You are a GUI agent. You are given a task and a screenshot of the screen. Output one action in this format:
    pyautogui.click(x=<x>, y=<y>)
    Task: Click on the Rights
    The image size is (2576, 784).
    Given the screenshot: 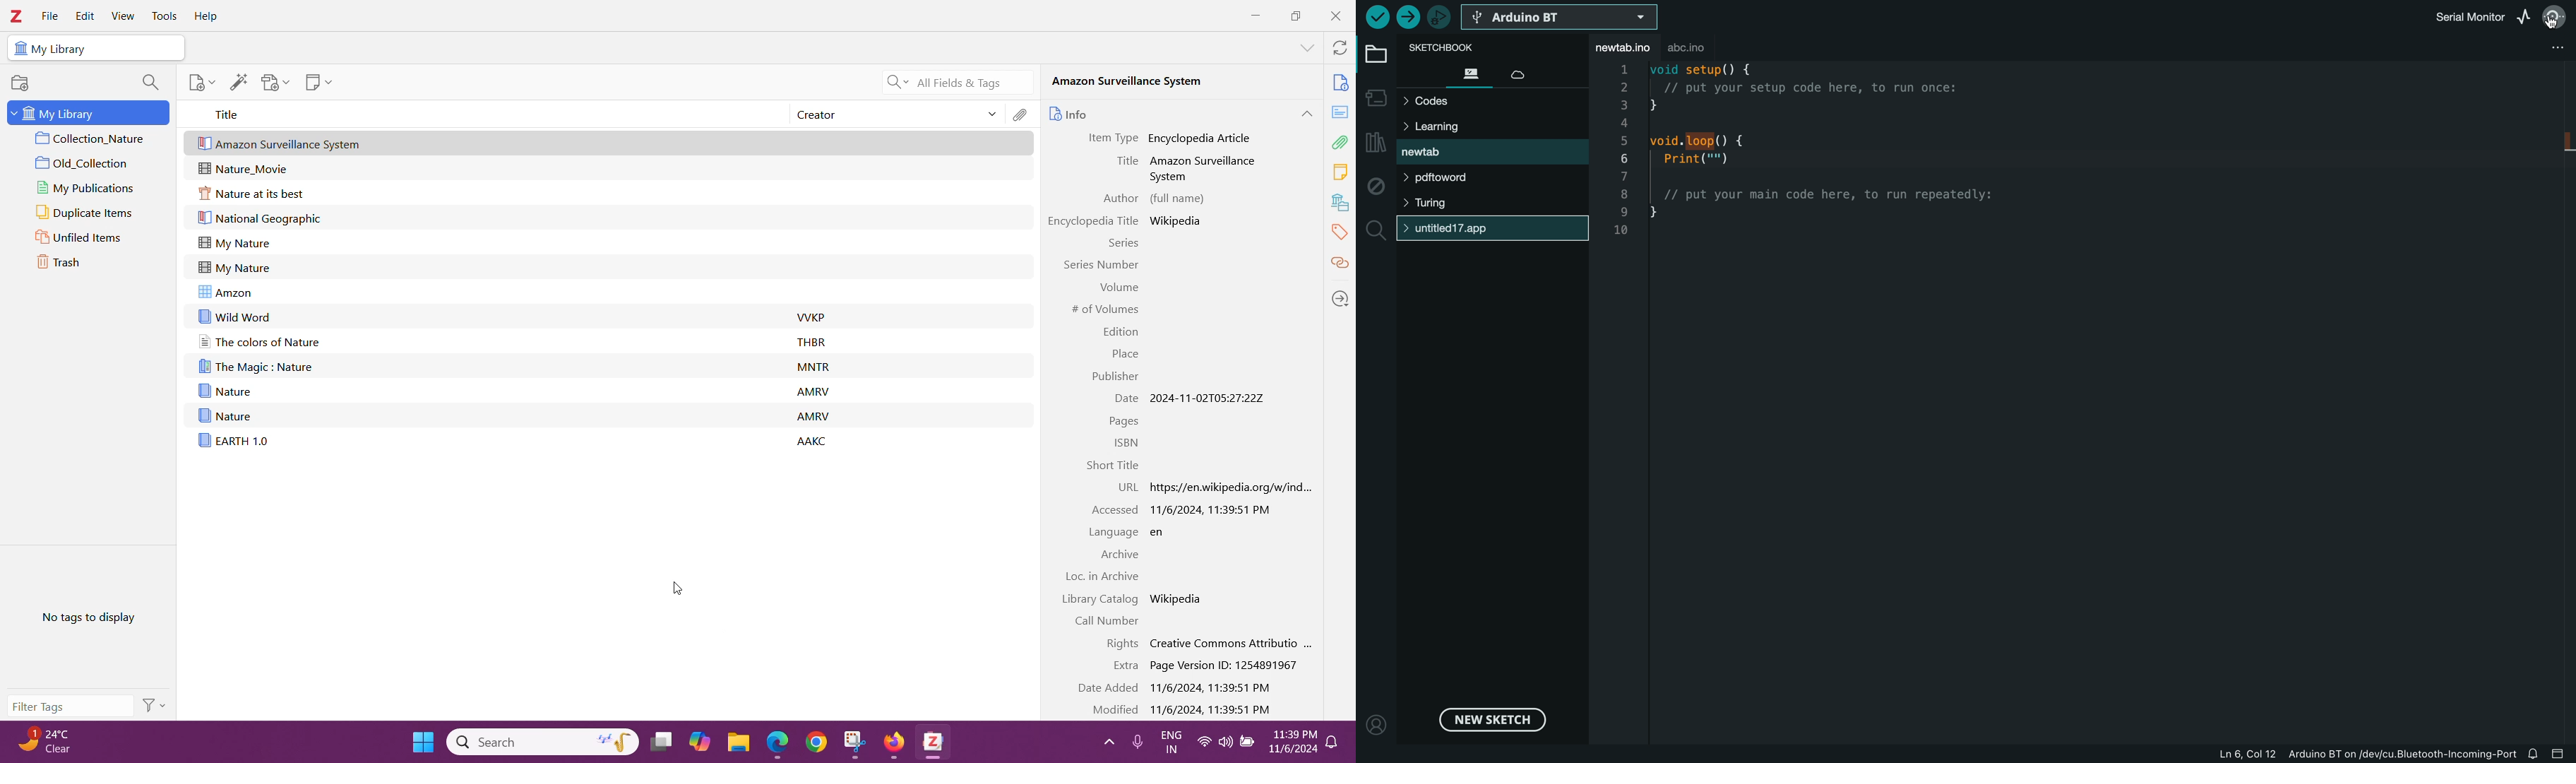 What is the action you would take?
    pyautogui.click(x=1120, y=644)
    